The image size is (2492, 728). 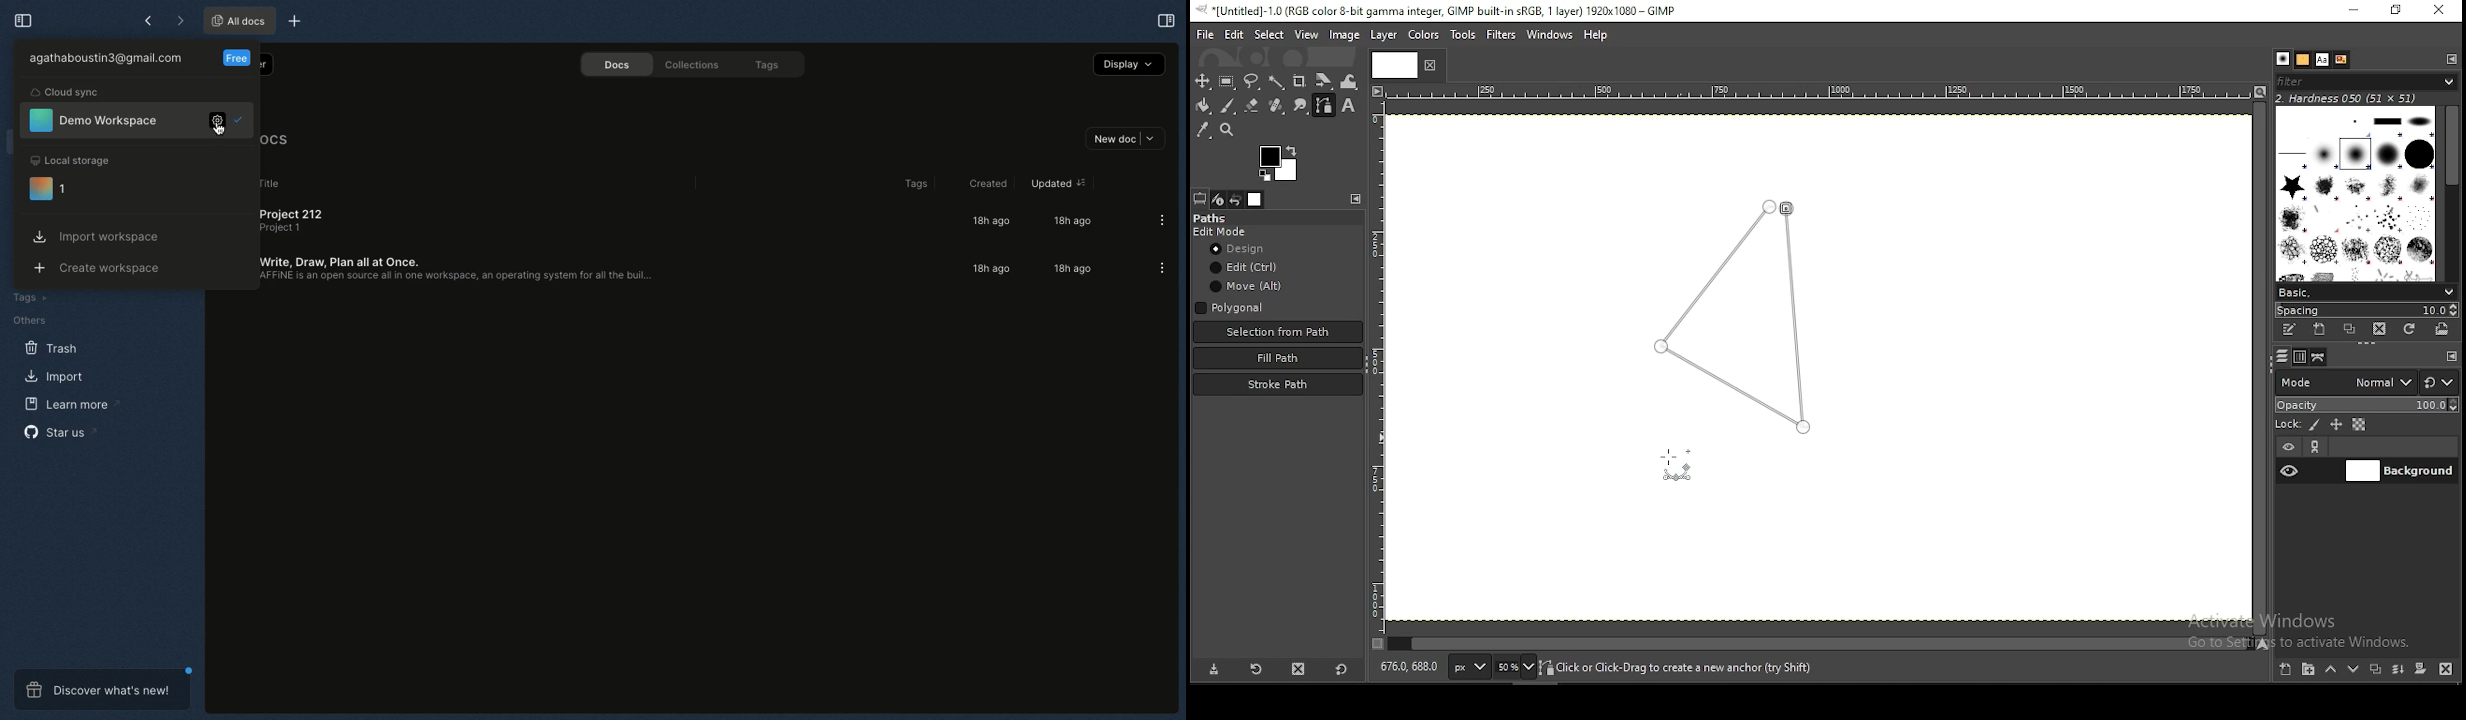 What do you see at coordinates (1346, 36) in the screenshot?
I see `image` at bounding box center [1346, 36].